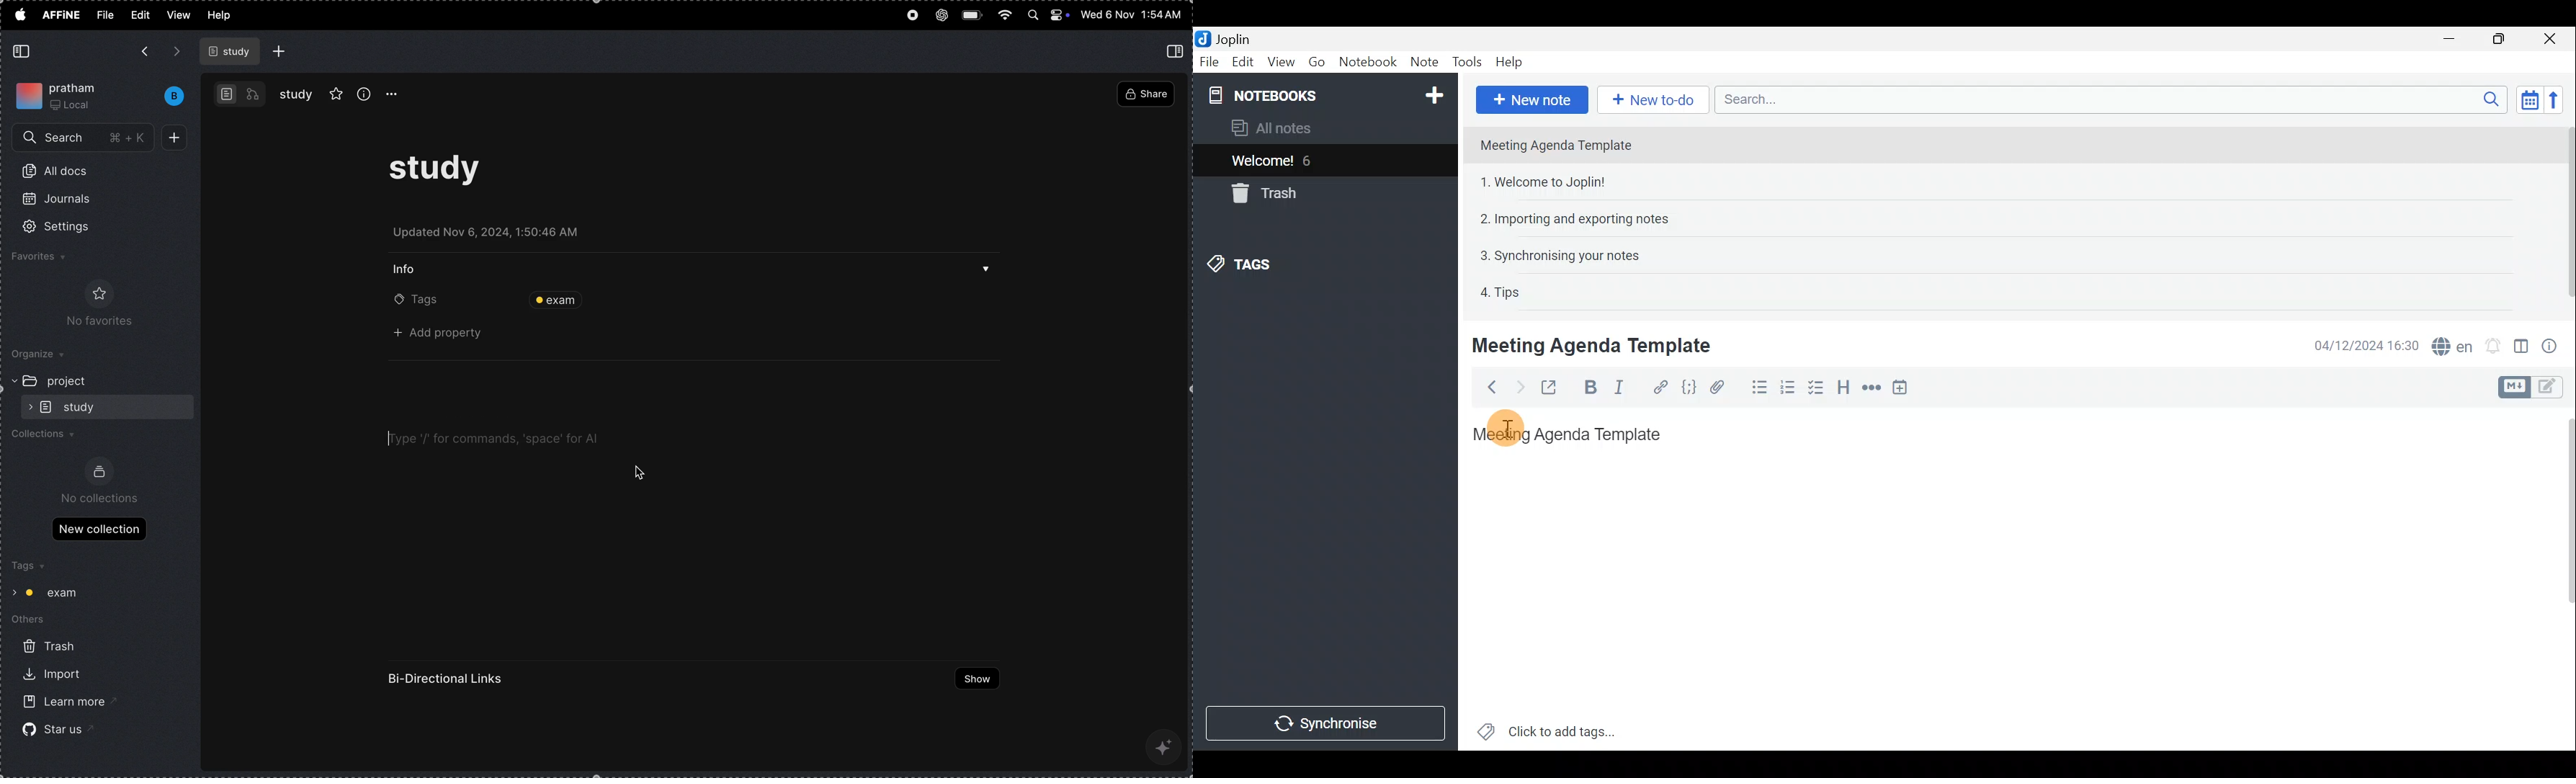  What do you see at coordinates (1691, 388) in the screenshot?
I see `Code` at bounding box center [1691, 388].